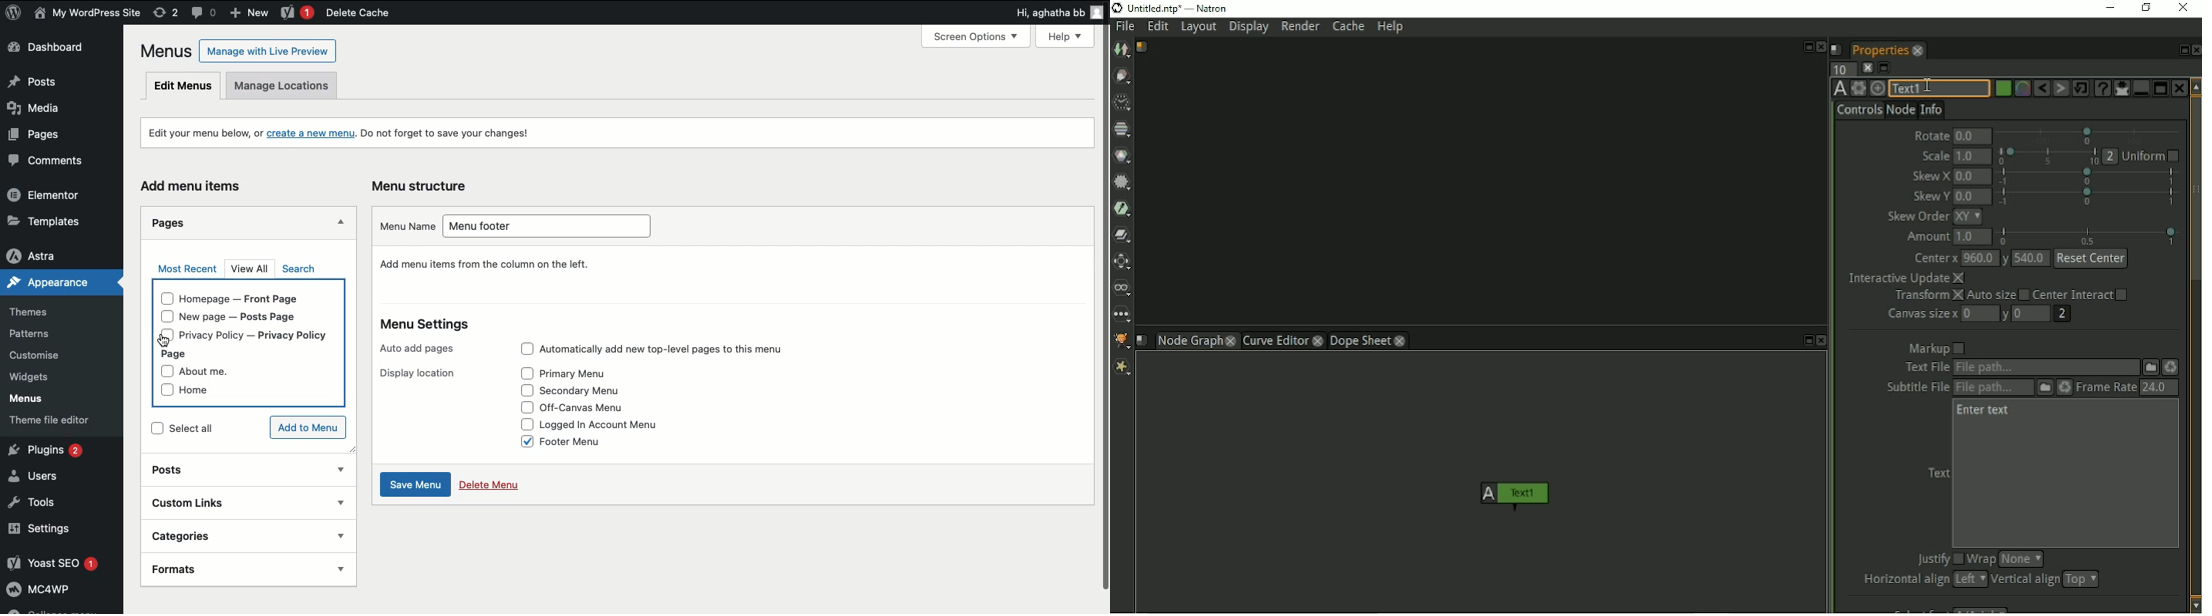  I want to click on Themes, so click(39, 309).